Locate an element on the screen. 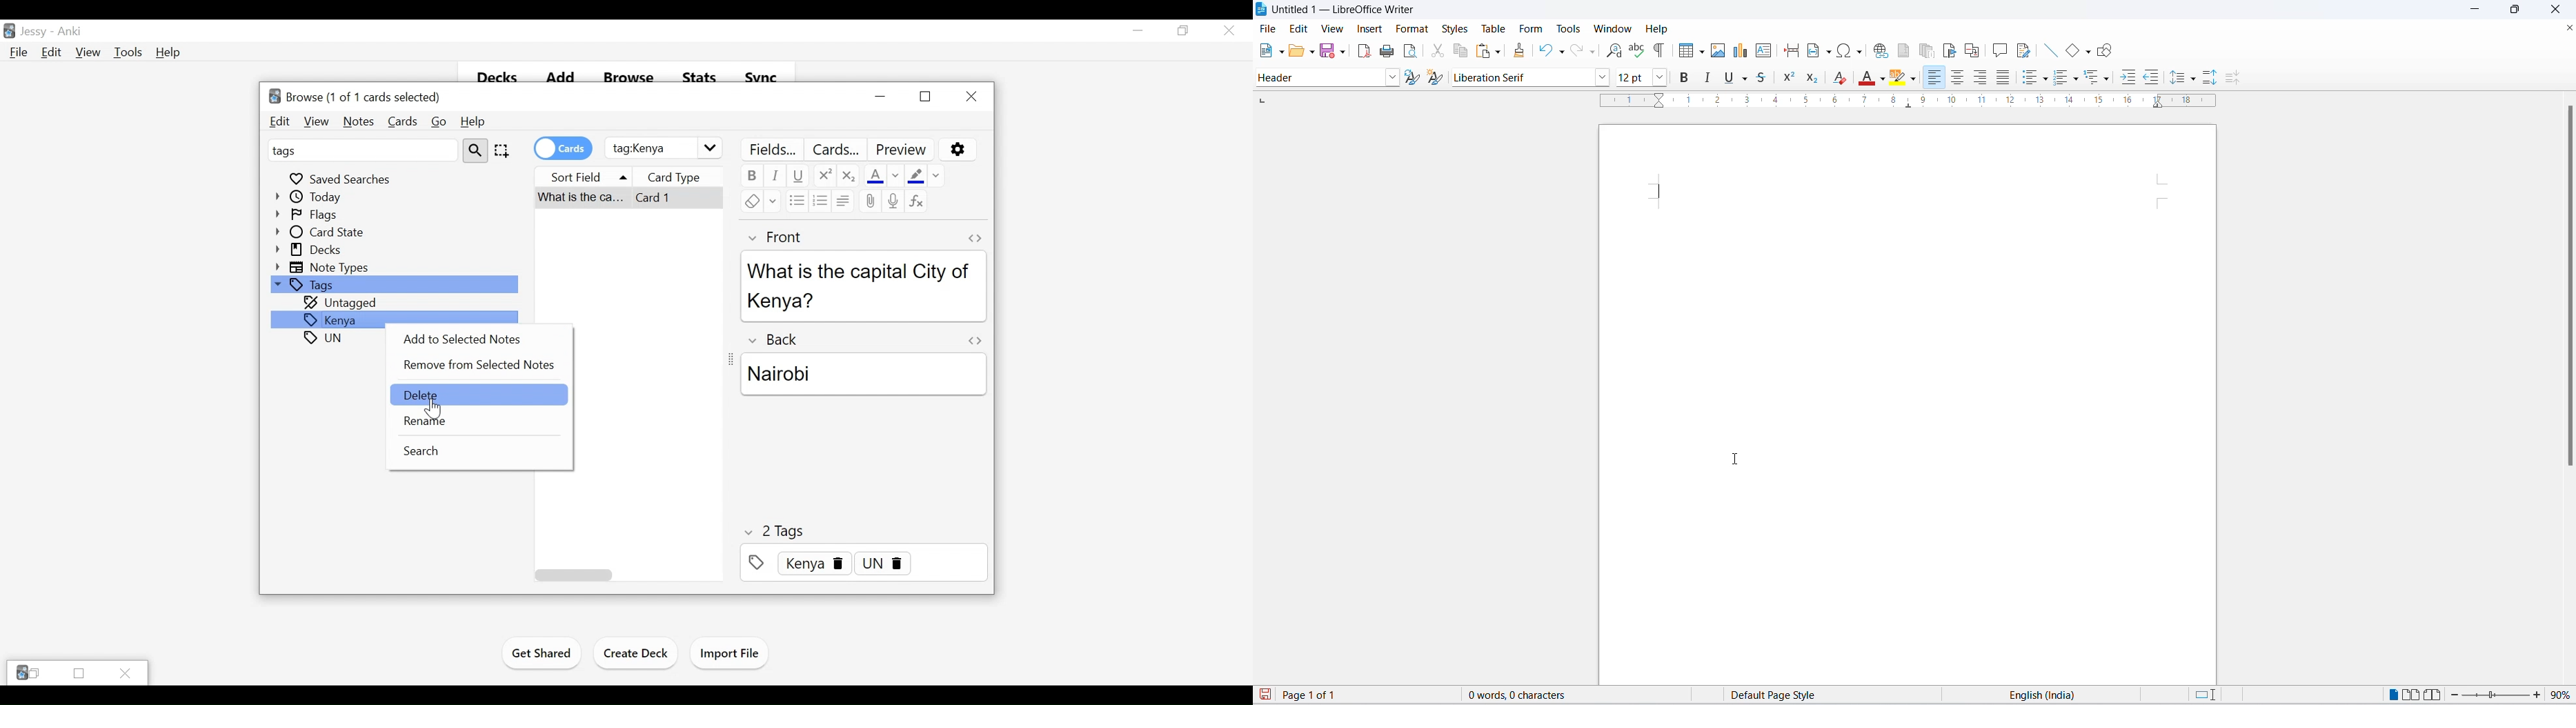  toggle ordered list options is located at coordinates (2078, 81).